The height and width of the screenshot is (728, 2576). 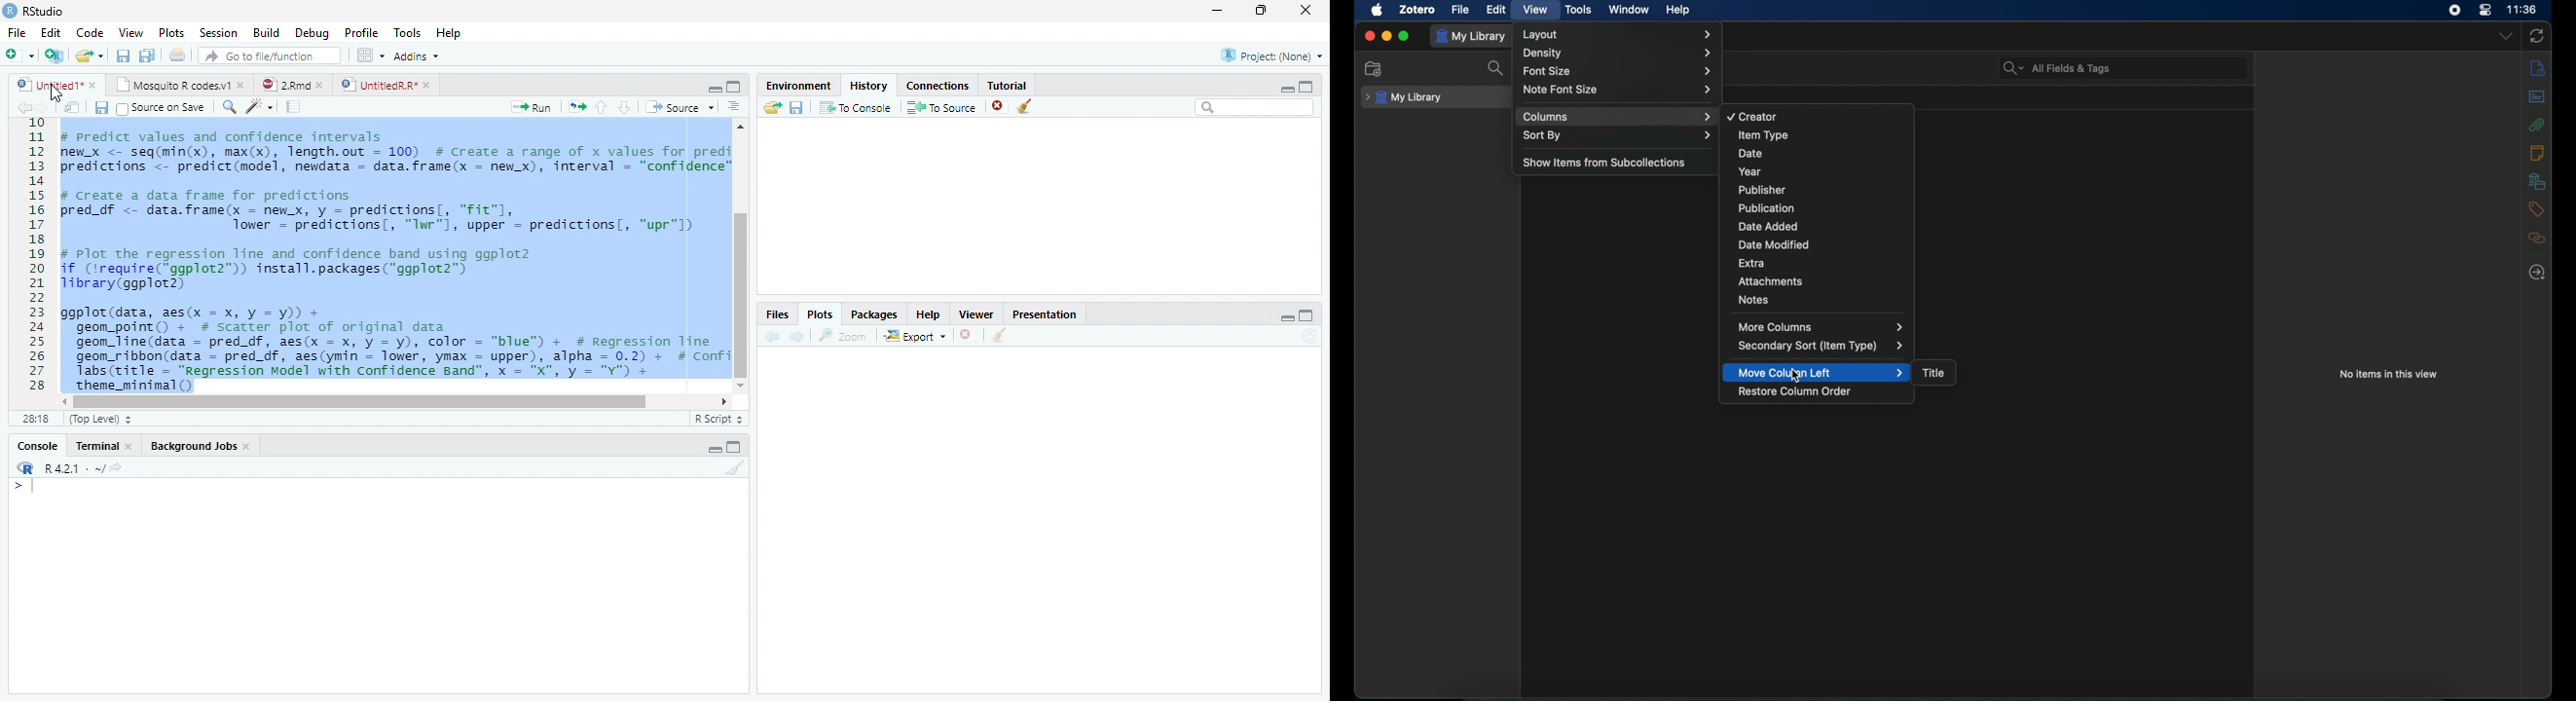 I want to click on search bar, so click(x=2057, y=69).